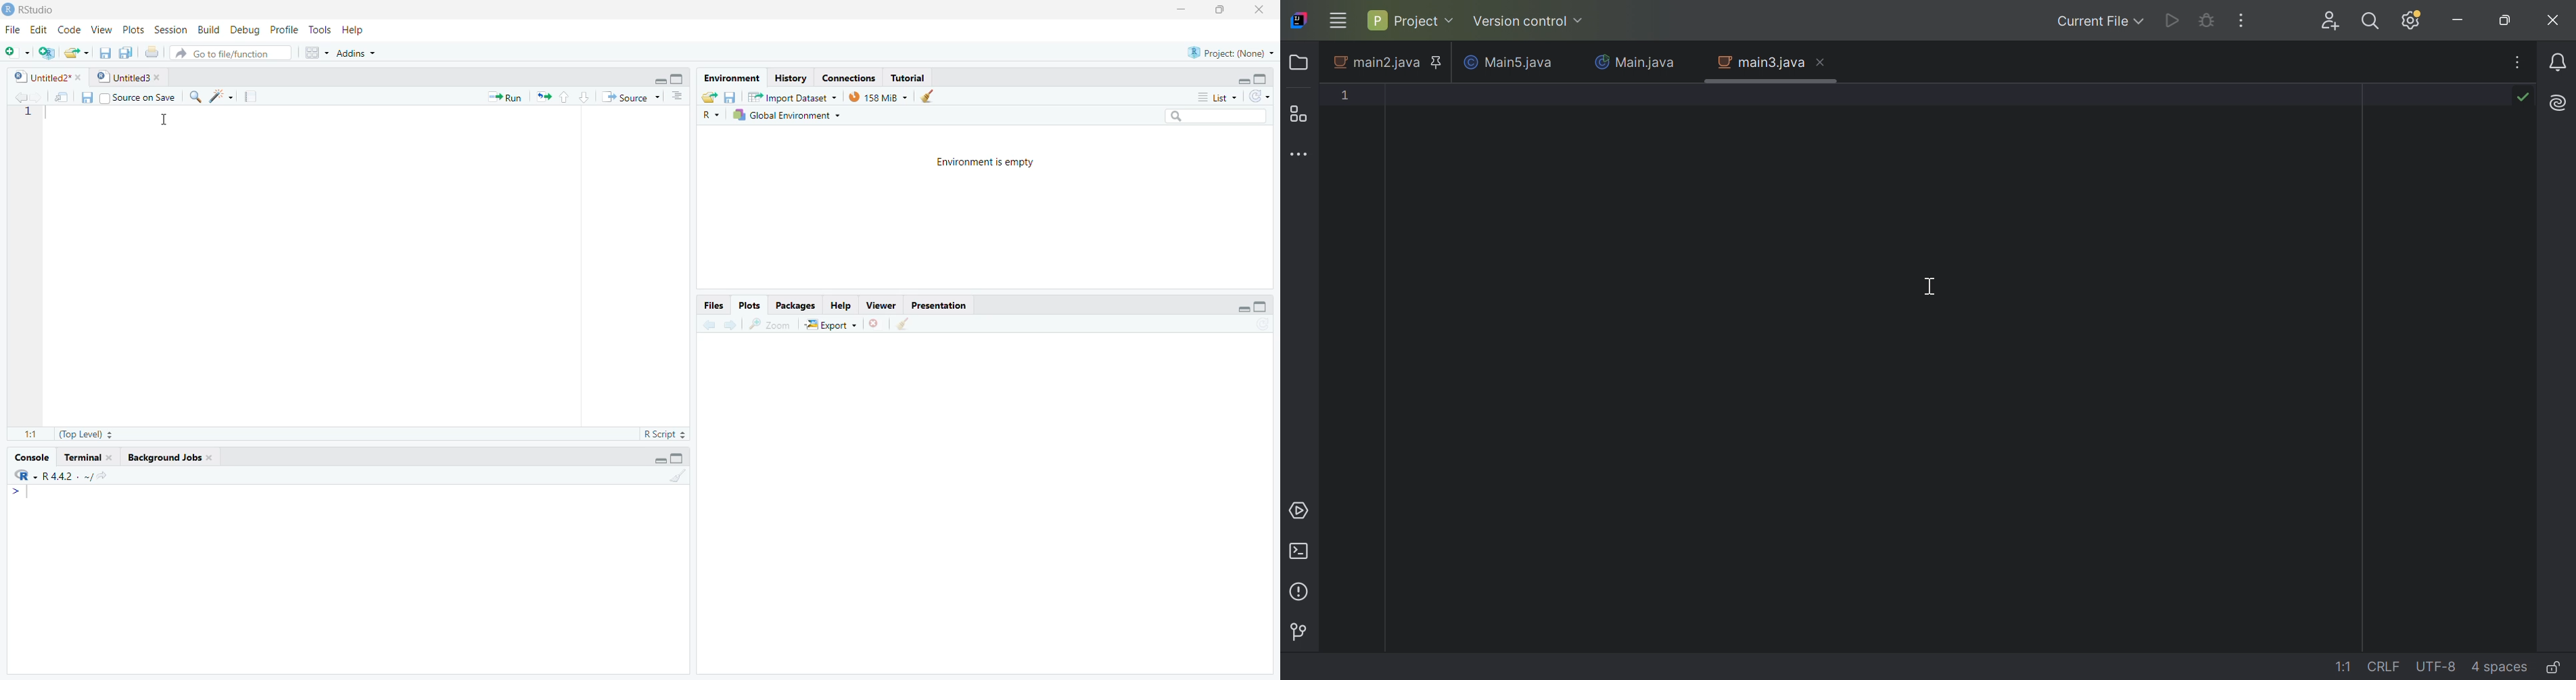 The height and width of the screenshot is (700, 2576). What do you see at coordinates (74, 51) in the screenshot?
I see `open file` at bounding box center [74, 51].